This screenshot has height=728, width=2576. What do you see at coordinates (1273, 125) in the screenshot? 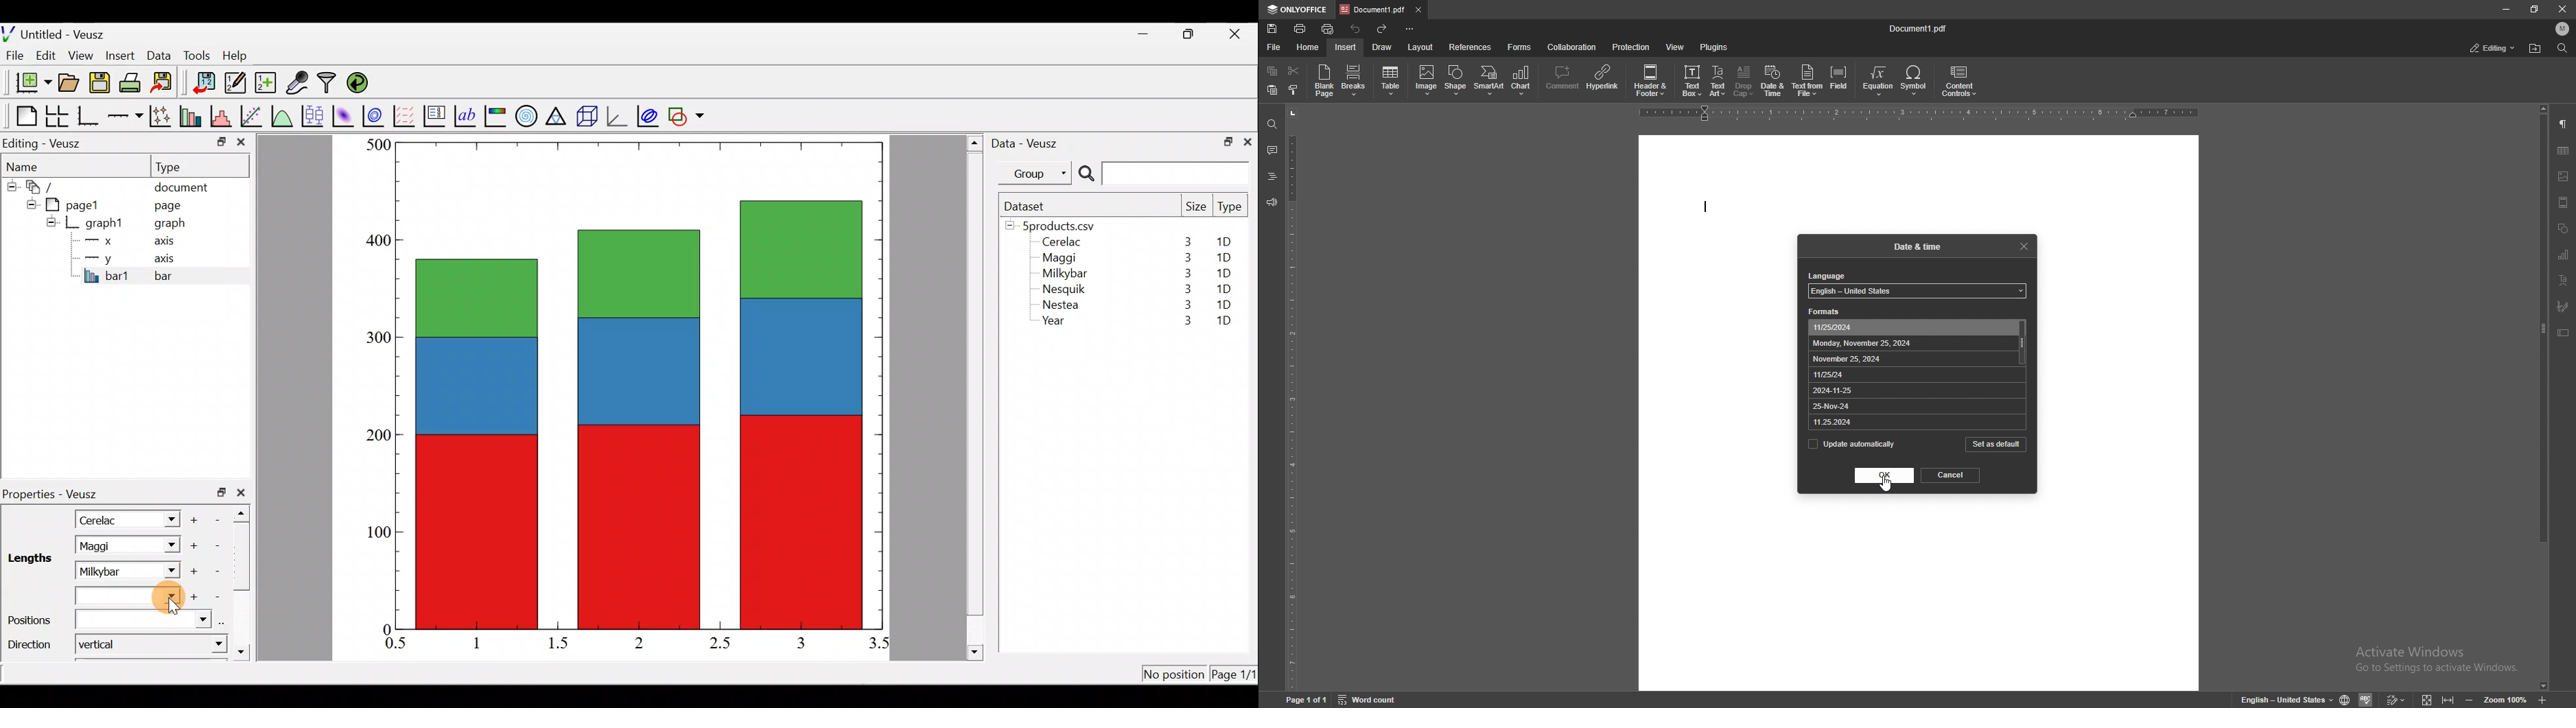
I see `find` at bounding box center [1273, 125].